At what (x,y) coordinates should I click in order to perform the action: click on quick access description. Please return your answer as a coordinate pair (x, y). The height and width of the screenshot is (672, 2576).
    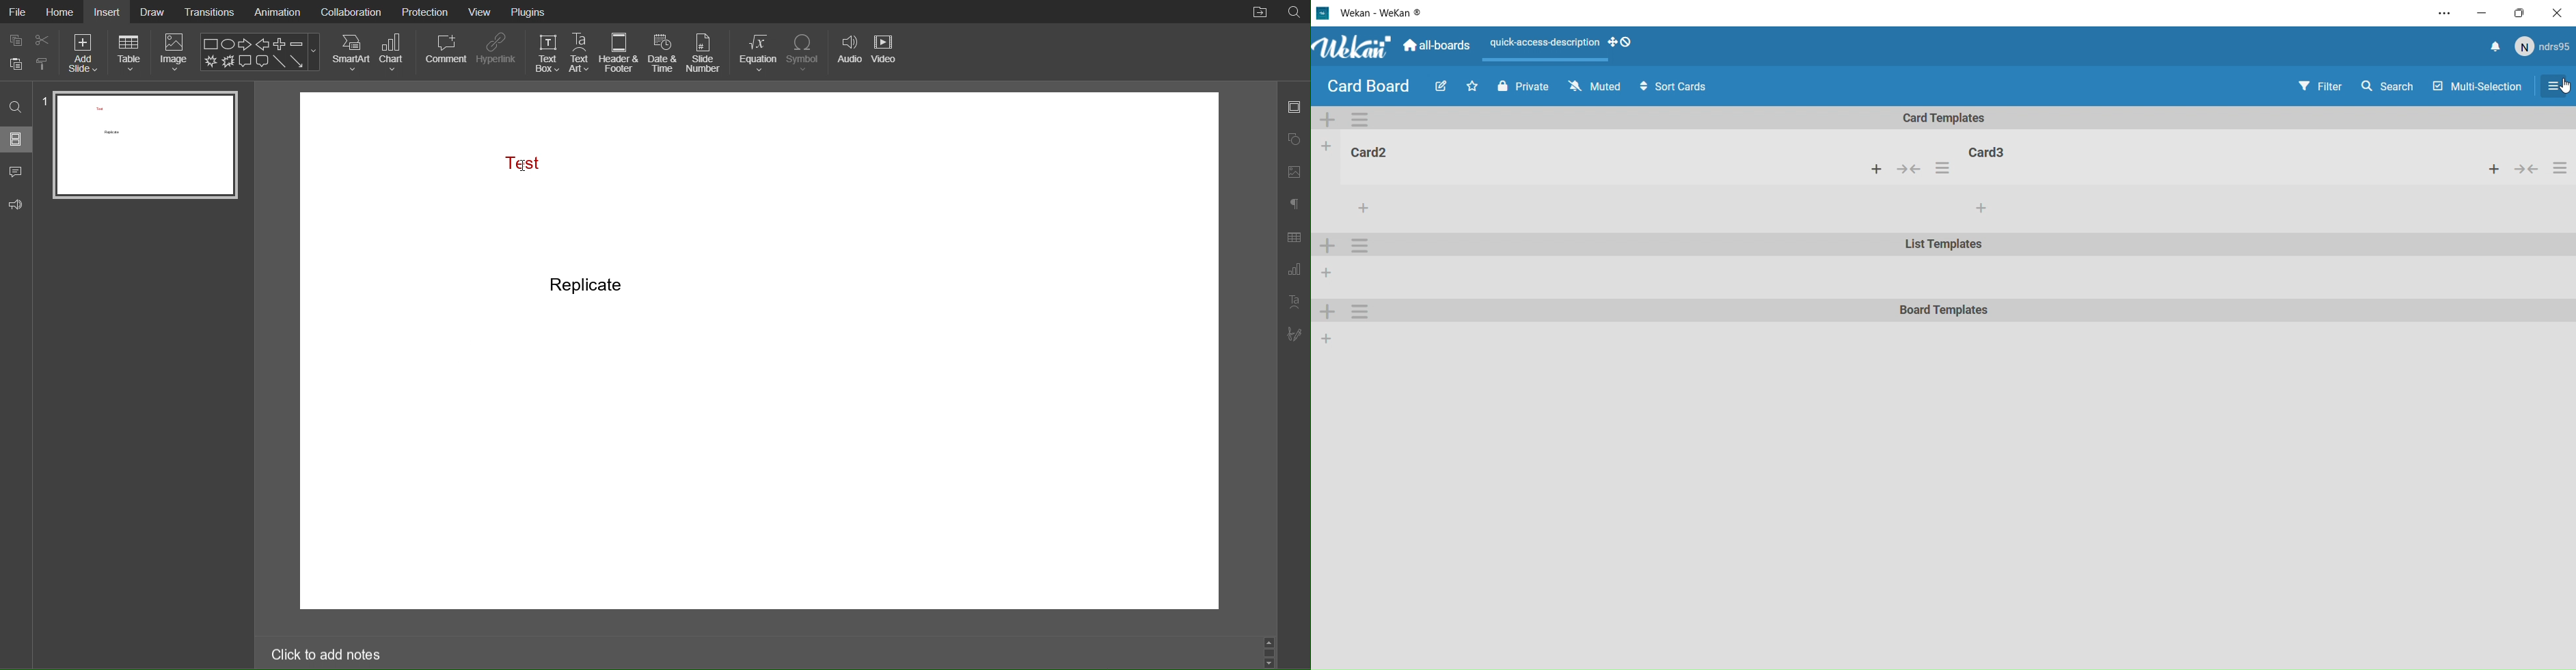
    Looking at the image, I should click on (1541, 46).